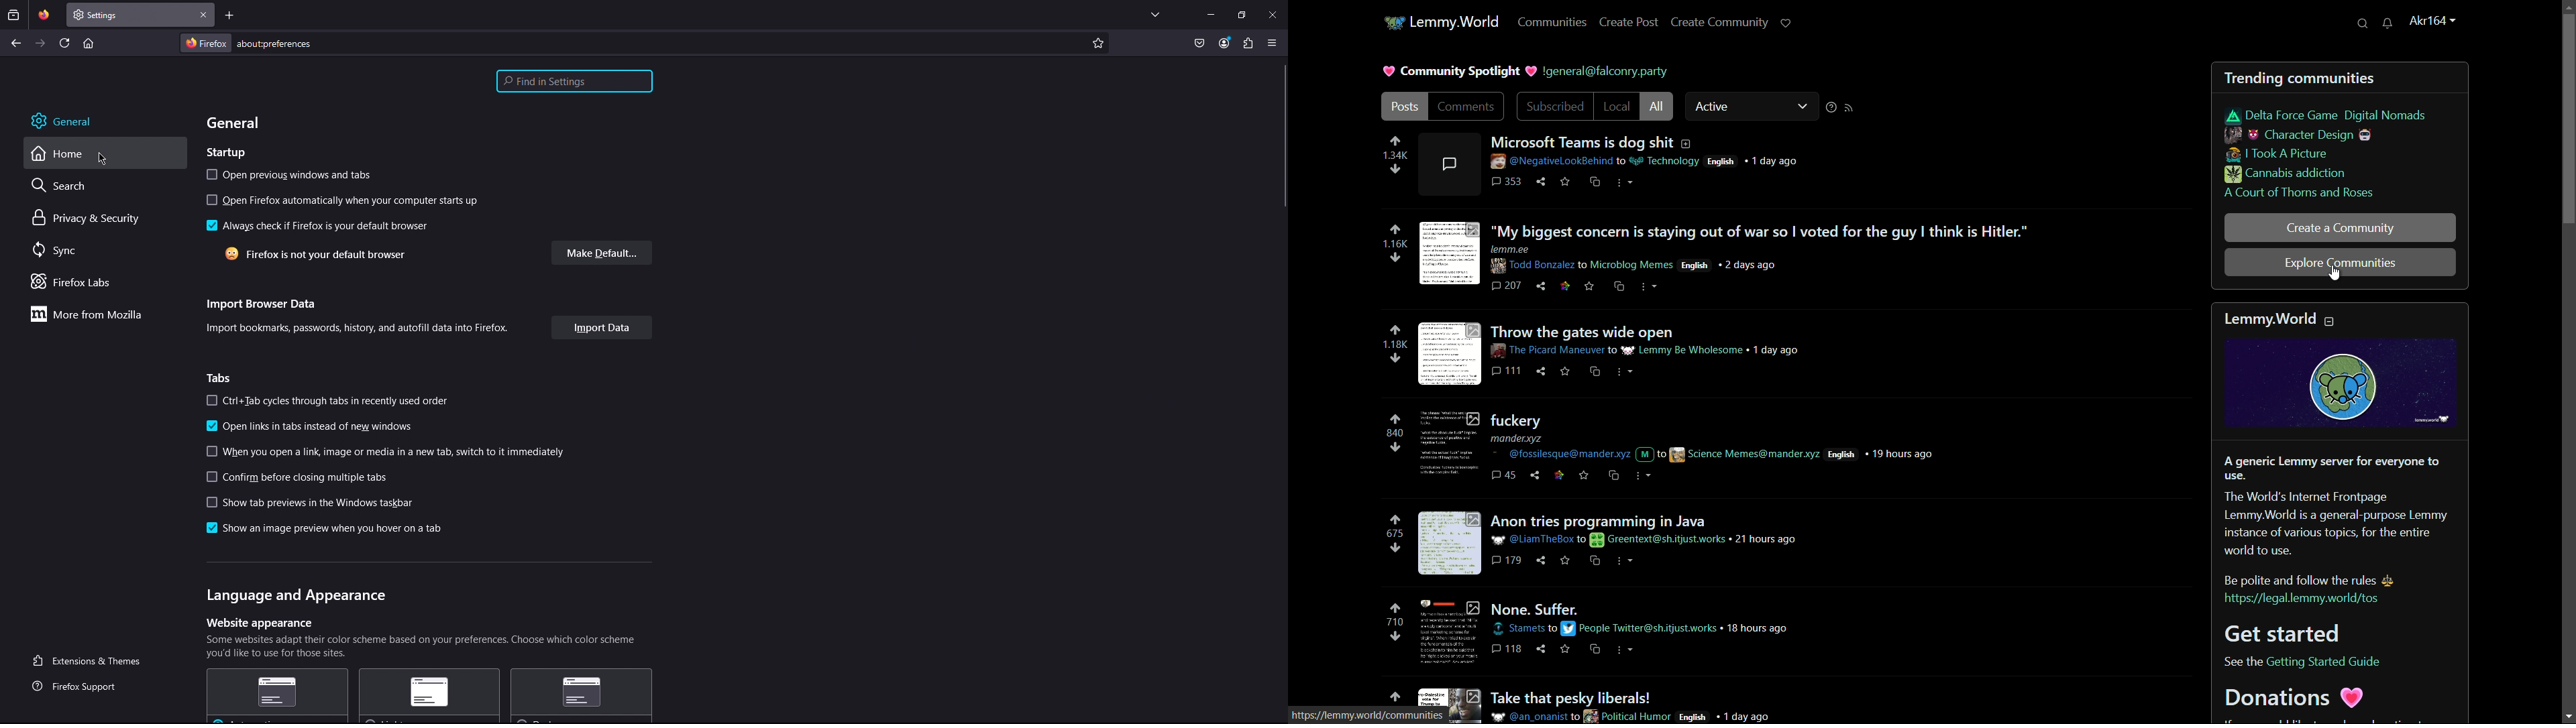 The image size is (2576, 728). I want to click on Account, so click(1224, 44).